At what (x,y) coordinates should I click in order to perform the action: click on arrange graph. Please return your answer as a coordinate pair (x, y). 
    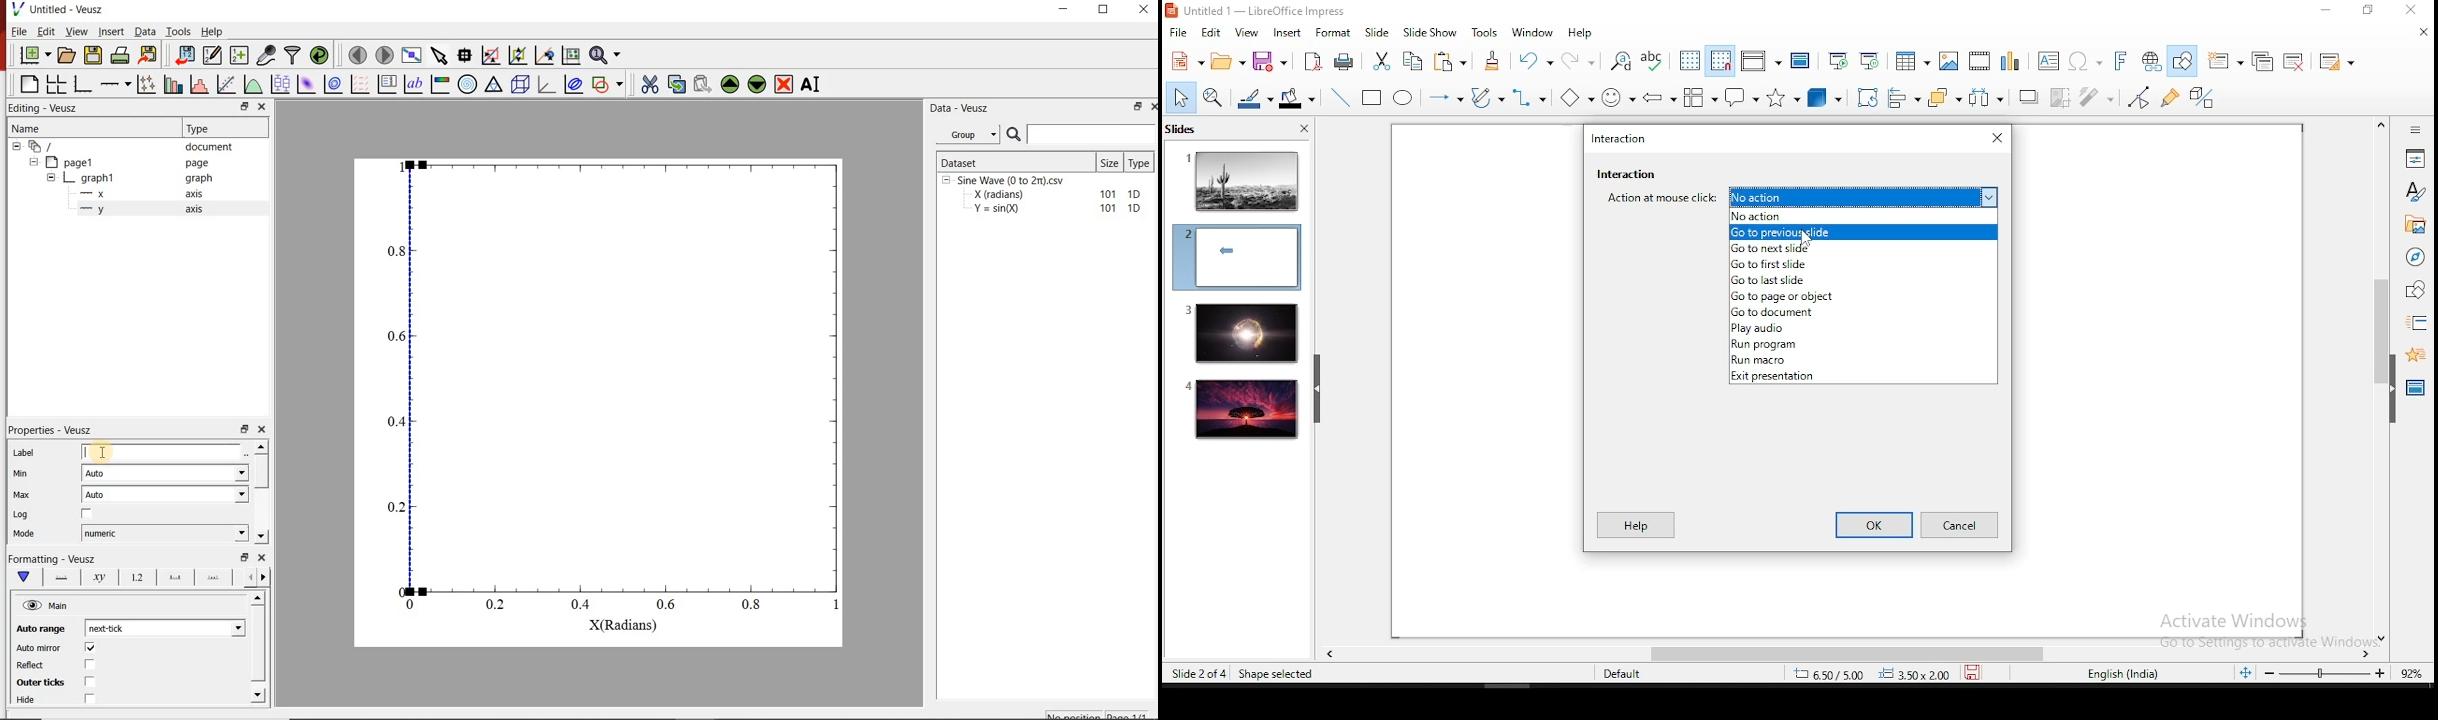
    Looking at the image, I should click on (57, 84).